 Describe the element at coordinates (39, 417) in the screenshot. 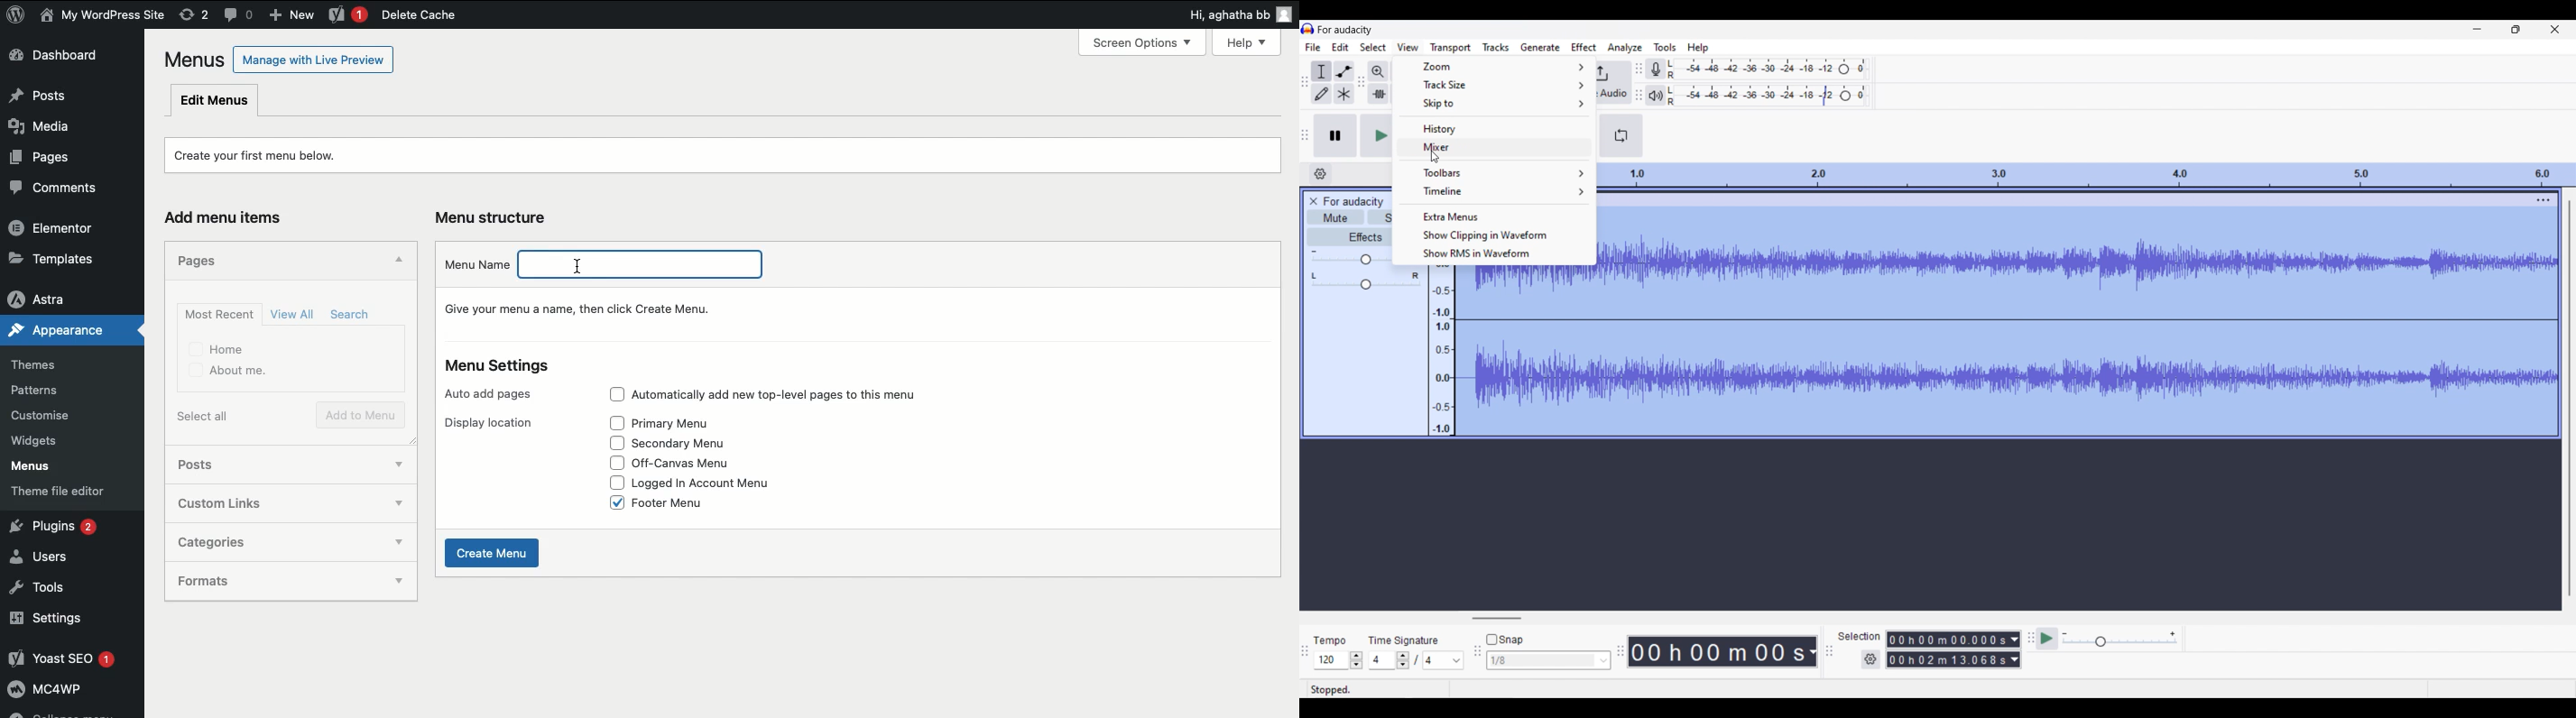

I see `Customise` at that location.